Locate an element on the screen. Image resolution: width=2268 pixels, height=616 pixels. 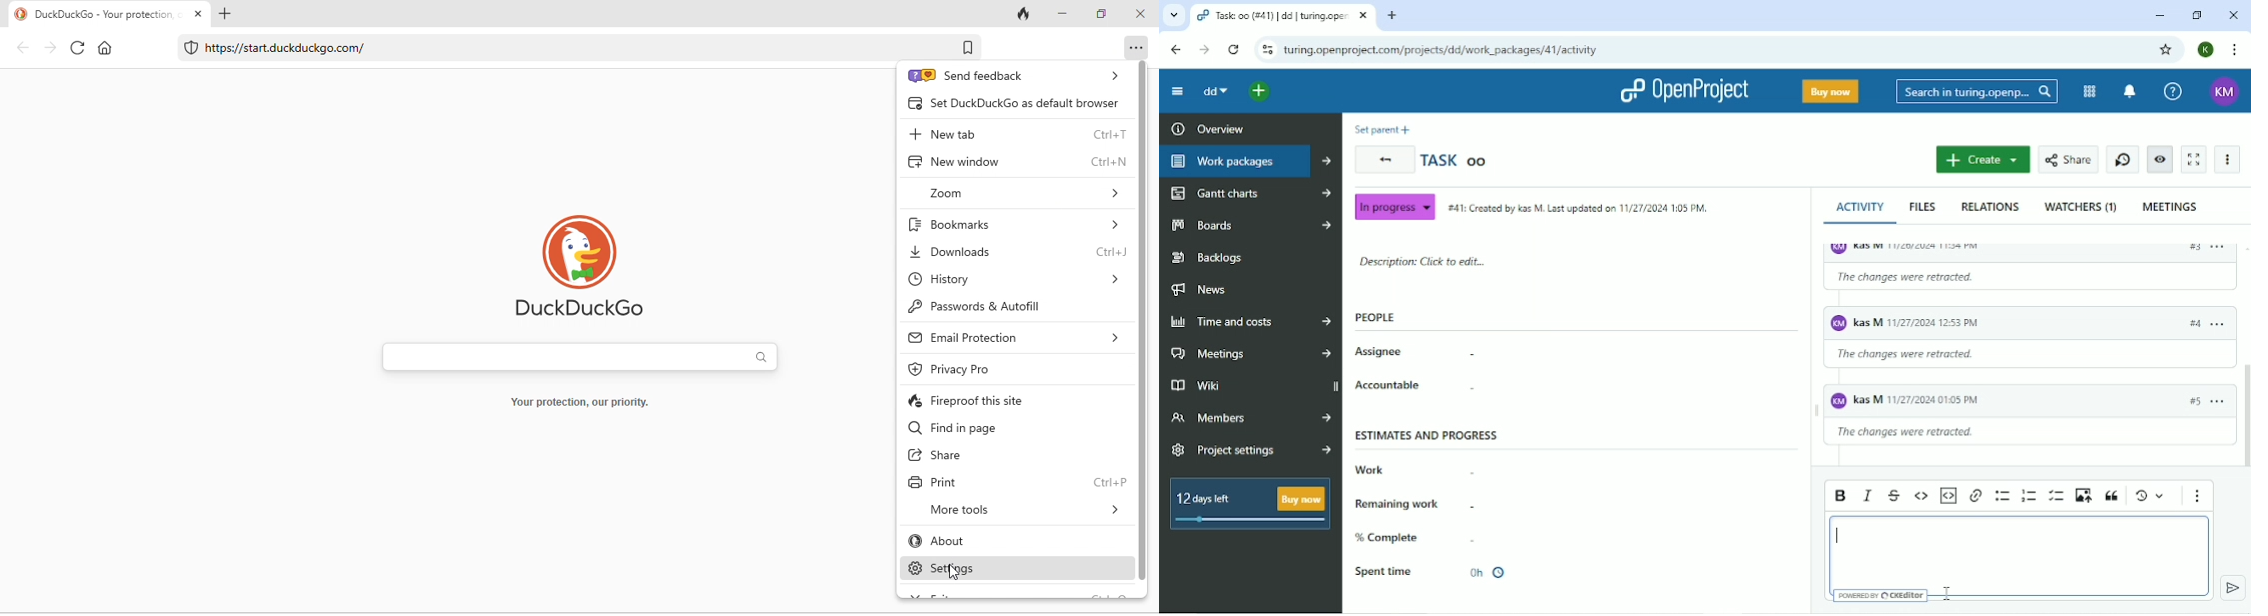
home is located at coordinates (105, 48).